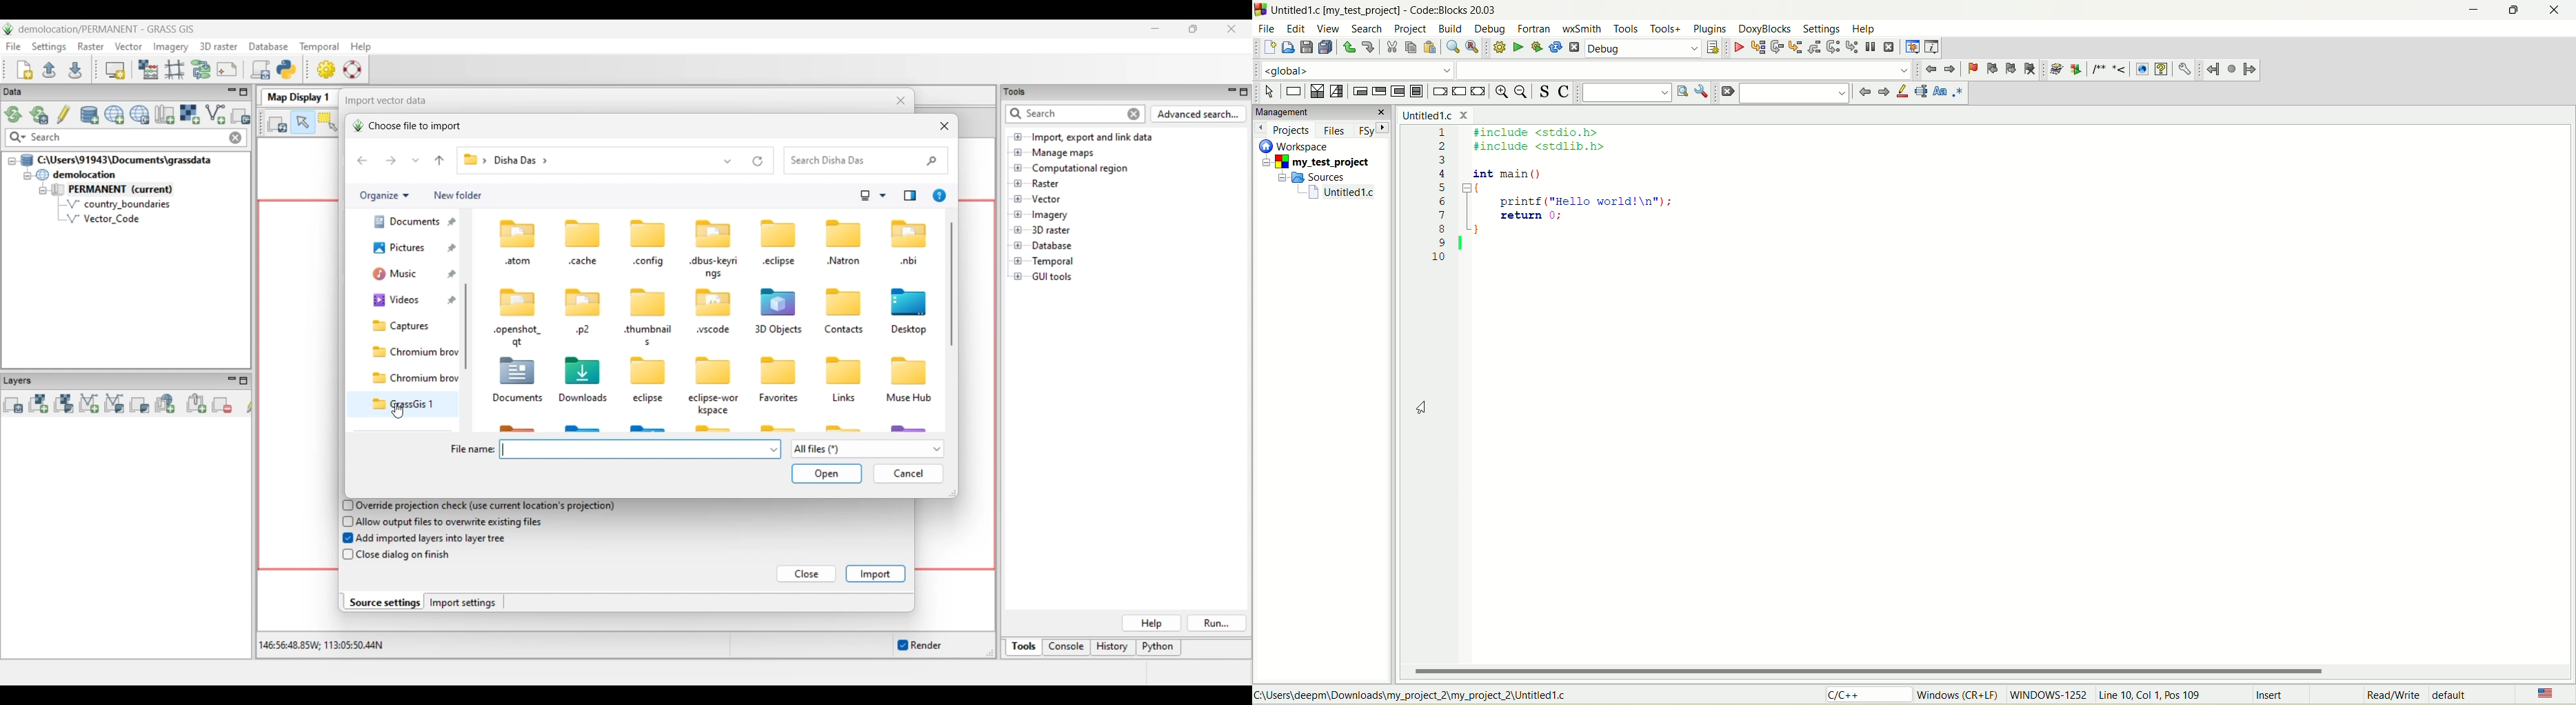  I want to click on debug, so click(1493, 30).